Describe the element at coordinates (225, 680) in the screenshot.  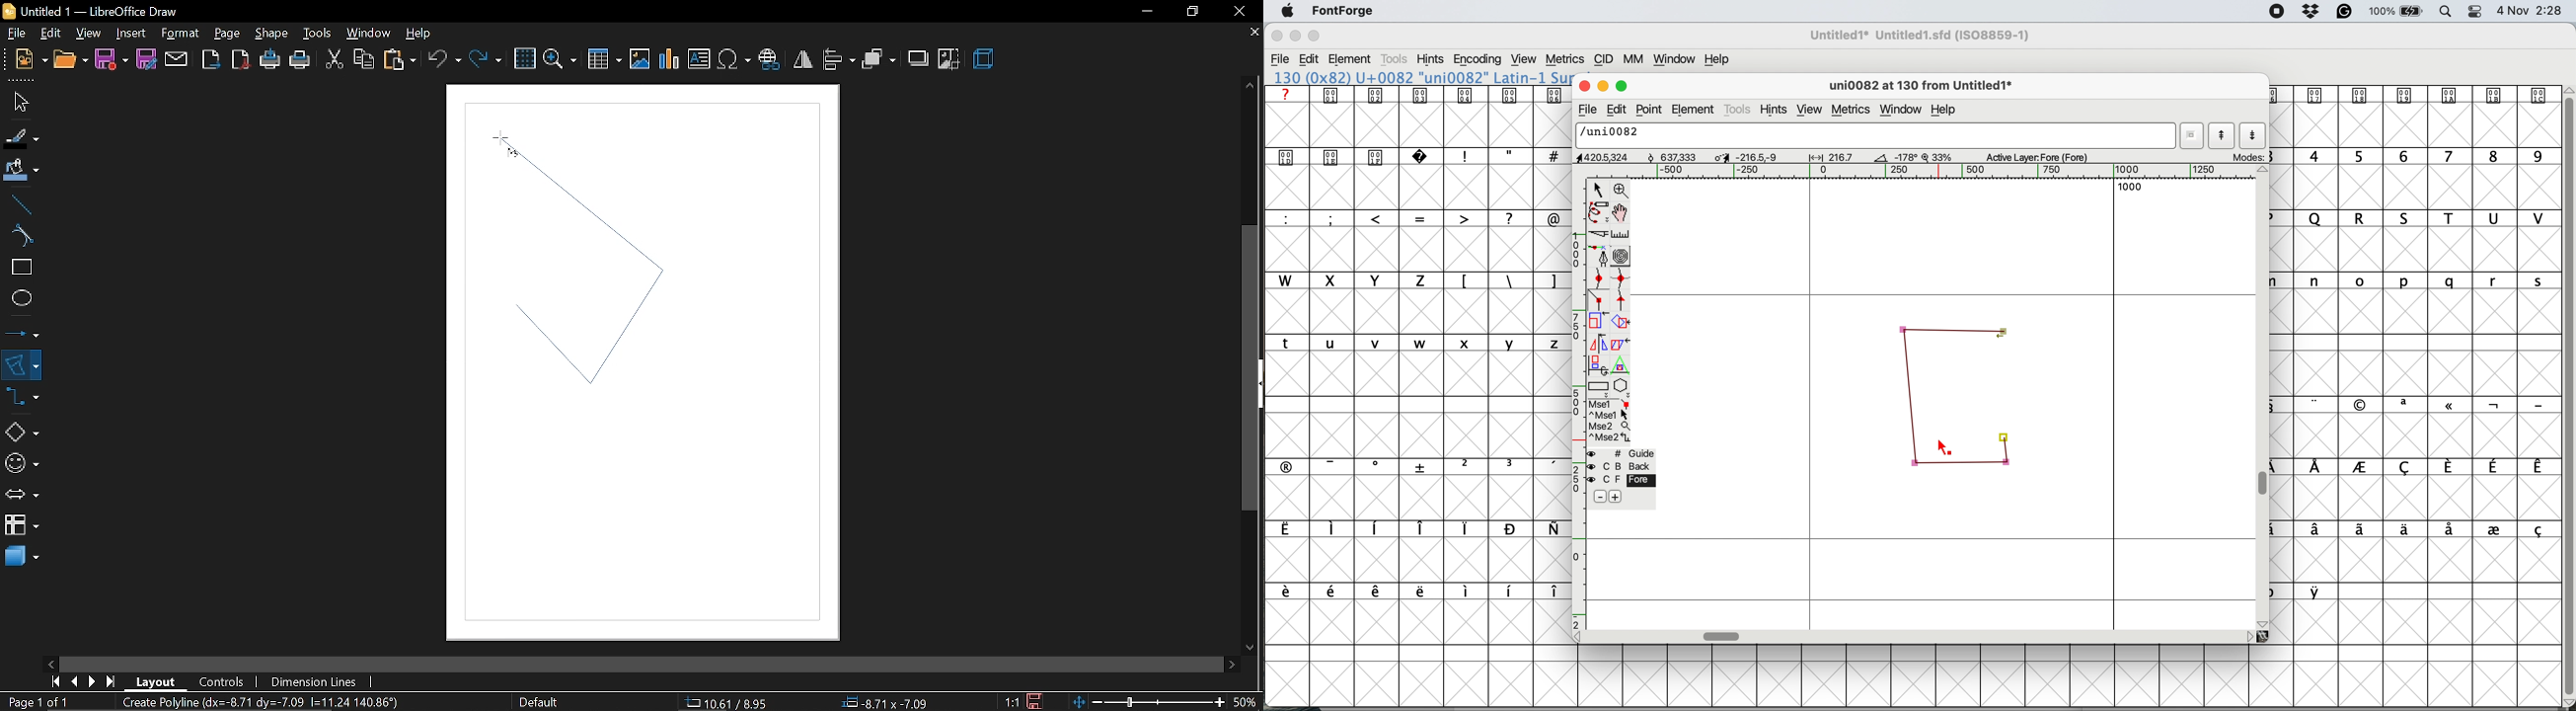
I see `controls` at that location.